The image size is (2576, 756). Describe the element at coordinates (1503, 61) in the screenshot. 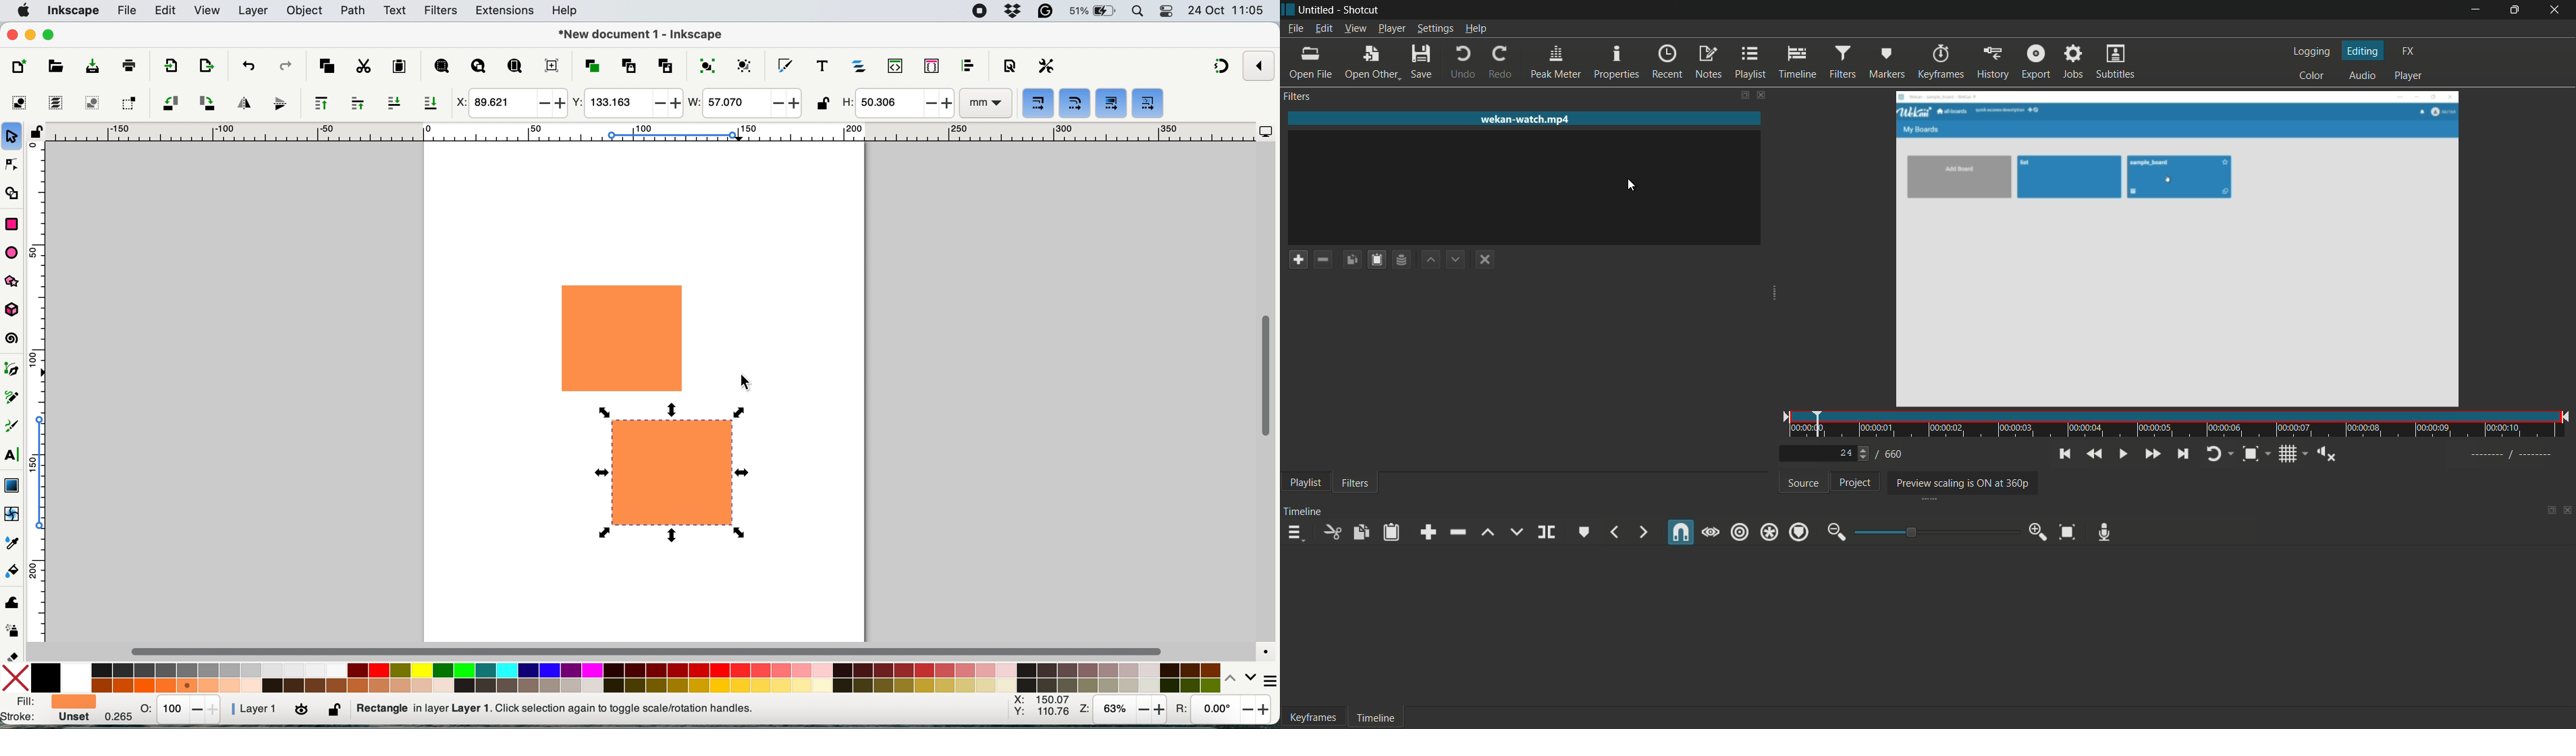

I see `redo` at that location.